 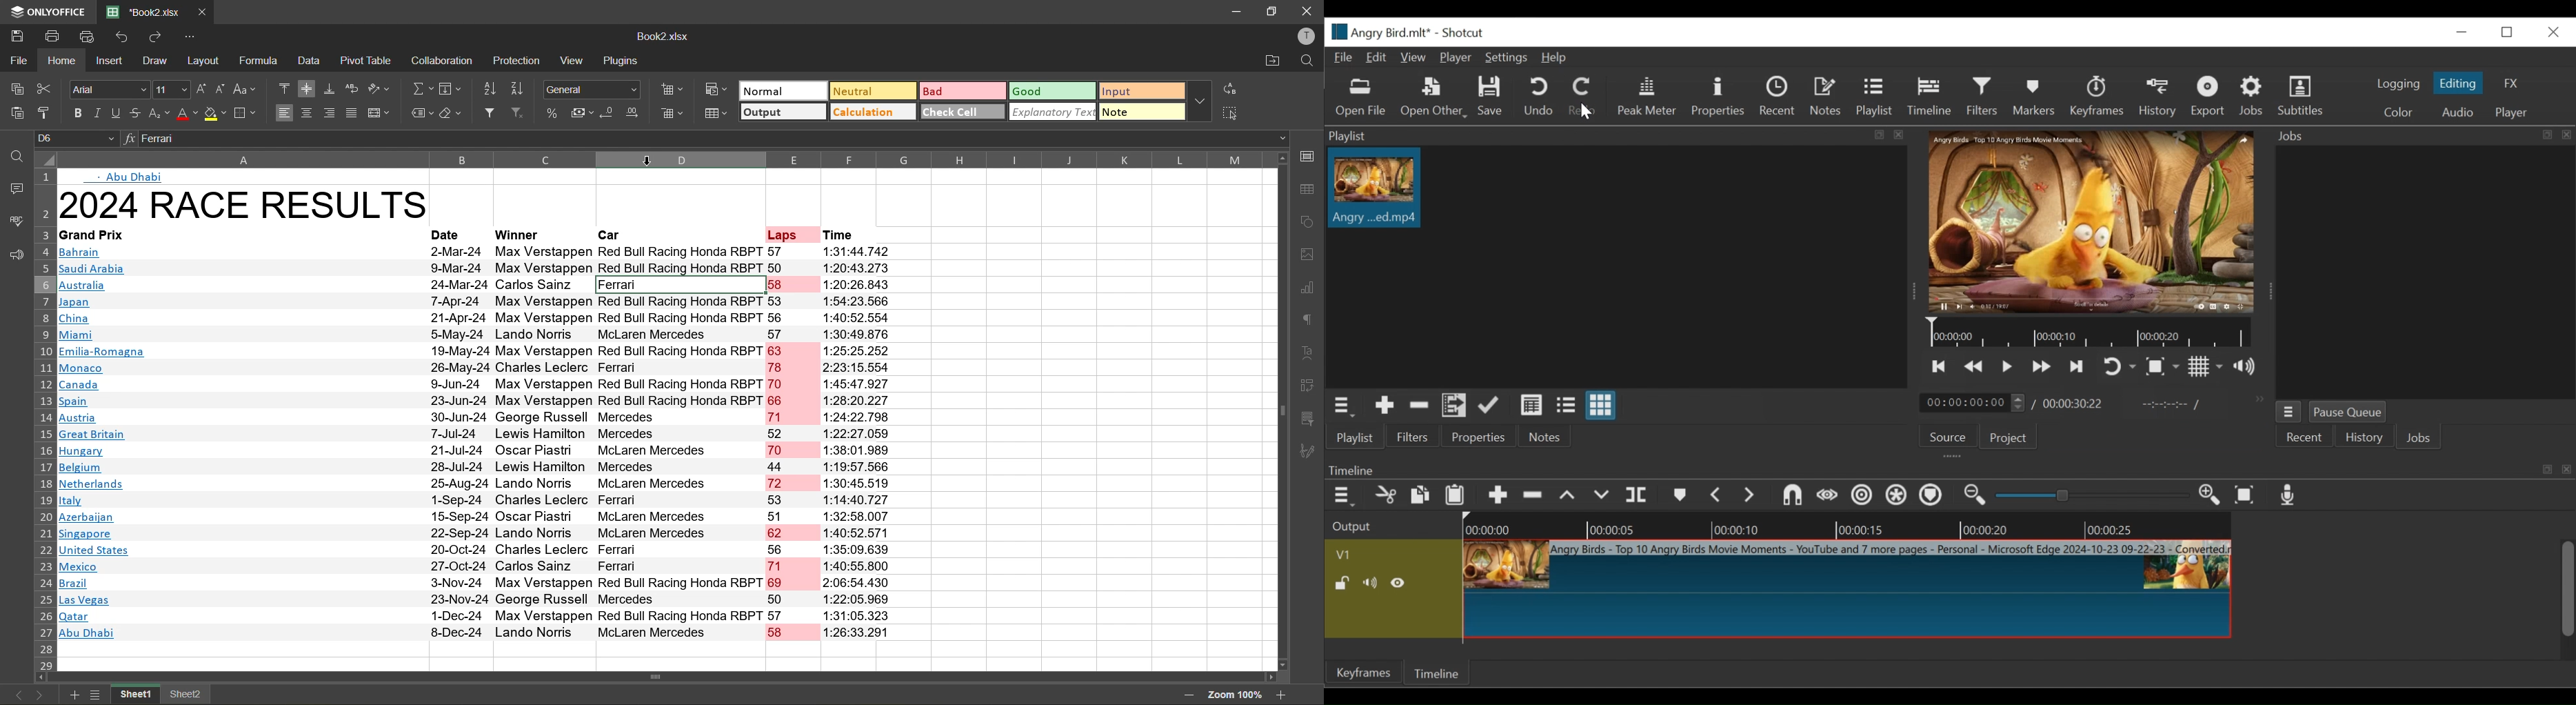 I want to click on Japan 7-Apr-24 Max Verstappen Red Bull Racing Honda RBPT 53 1:54:23.566, so click(x=477, y=302).